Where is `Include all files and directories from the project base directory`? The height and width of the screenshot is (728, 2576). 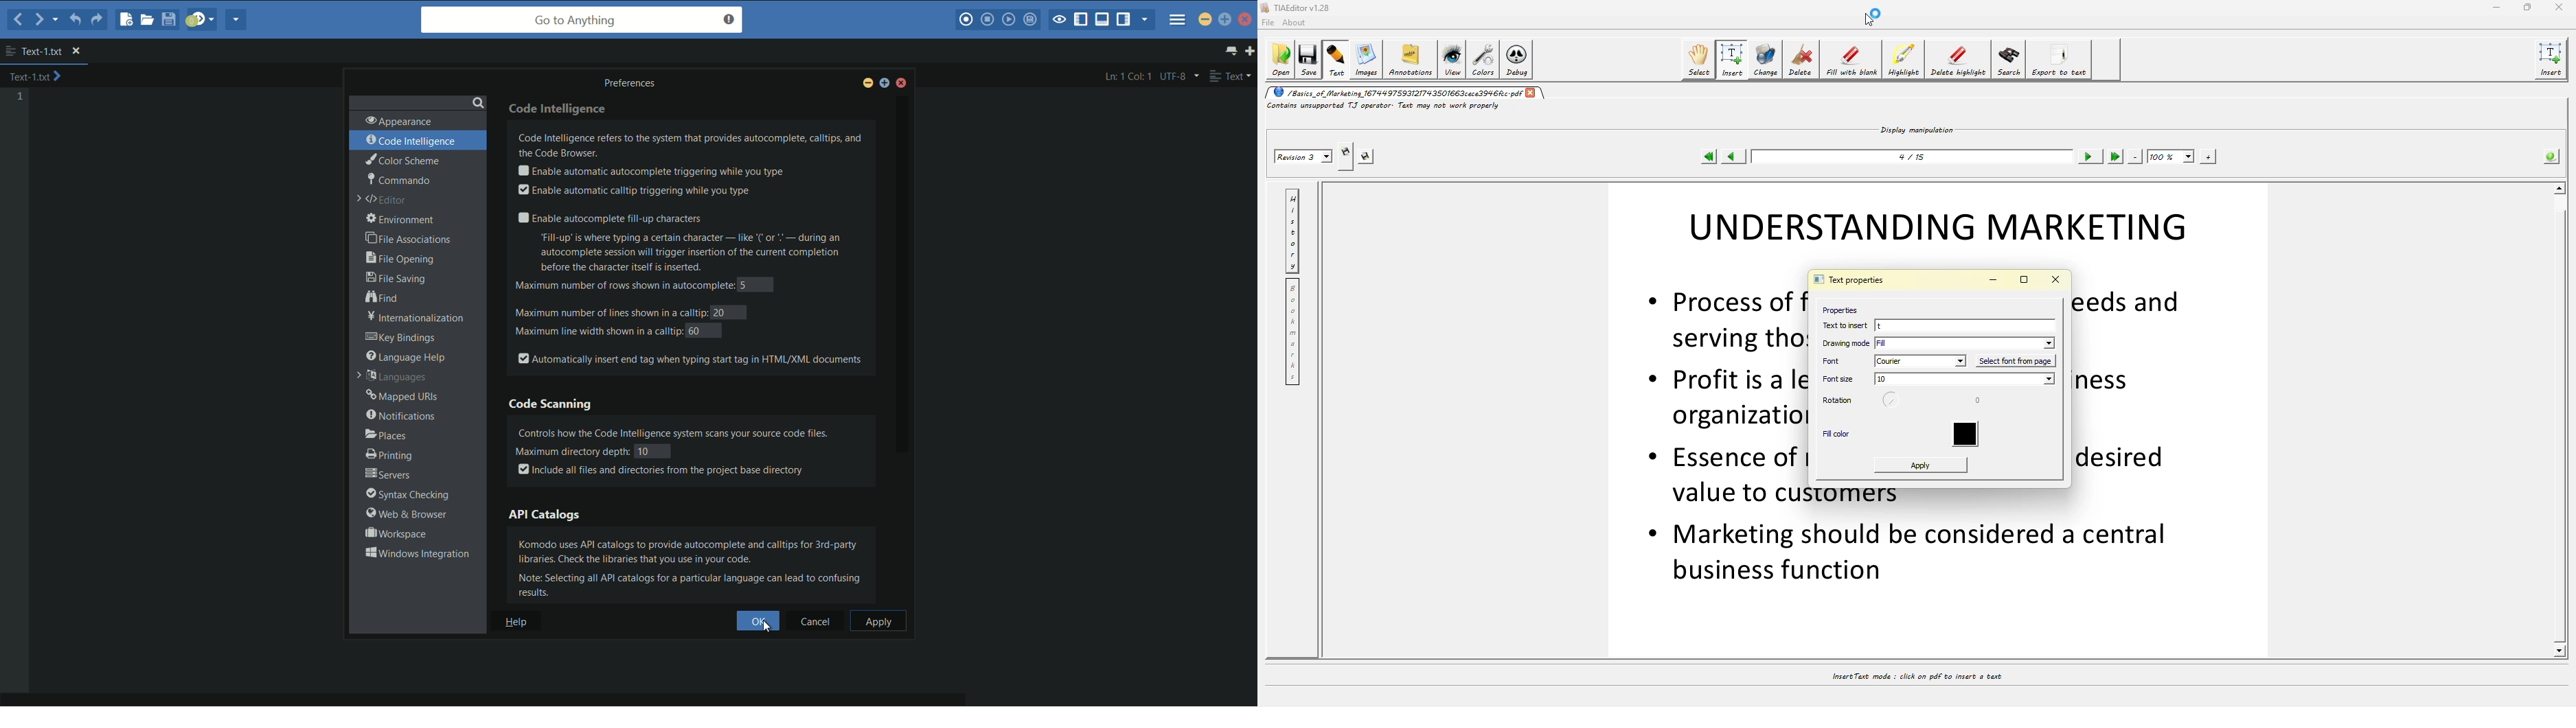 Include all files and directories from the project base directory is located at coordinates (663, 471).